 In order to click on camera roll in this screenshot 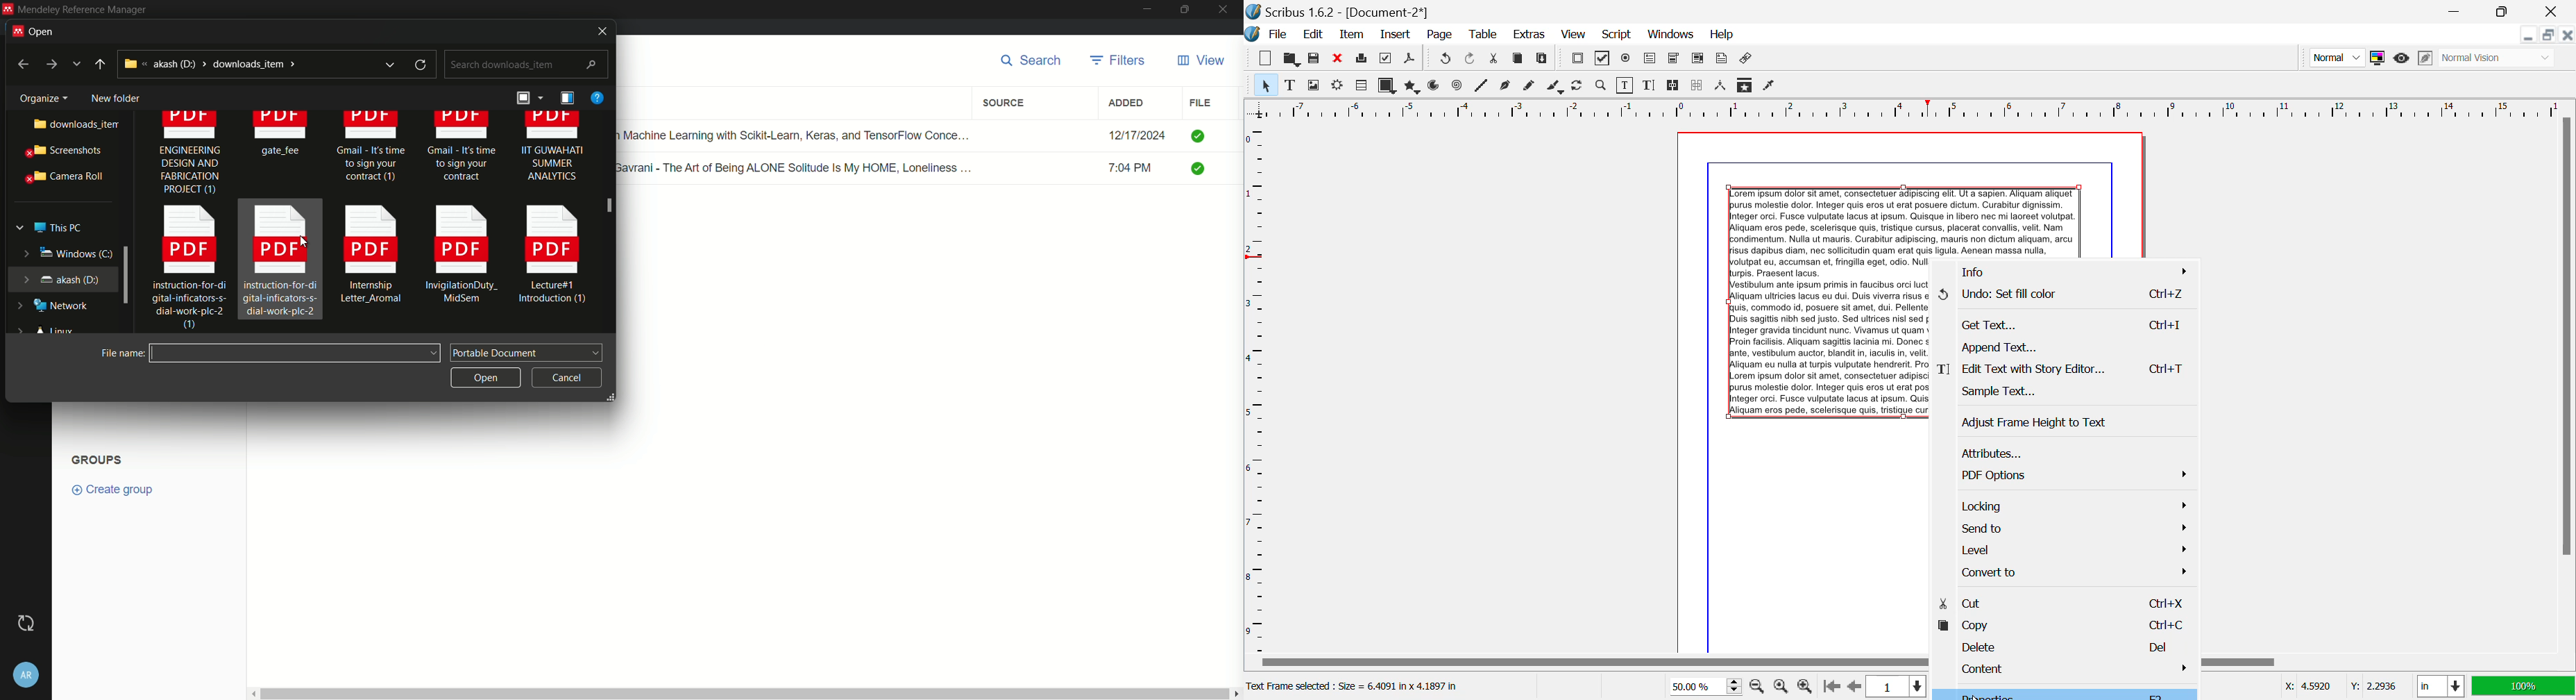, I will do `click(62, 177)`.